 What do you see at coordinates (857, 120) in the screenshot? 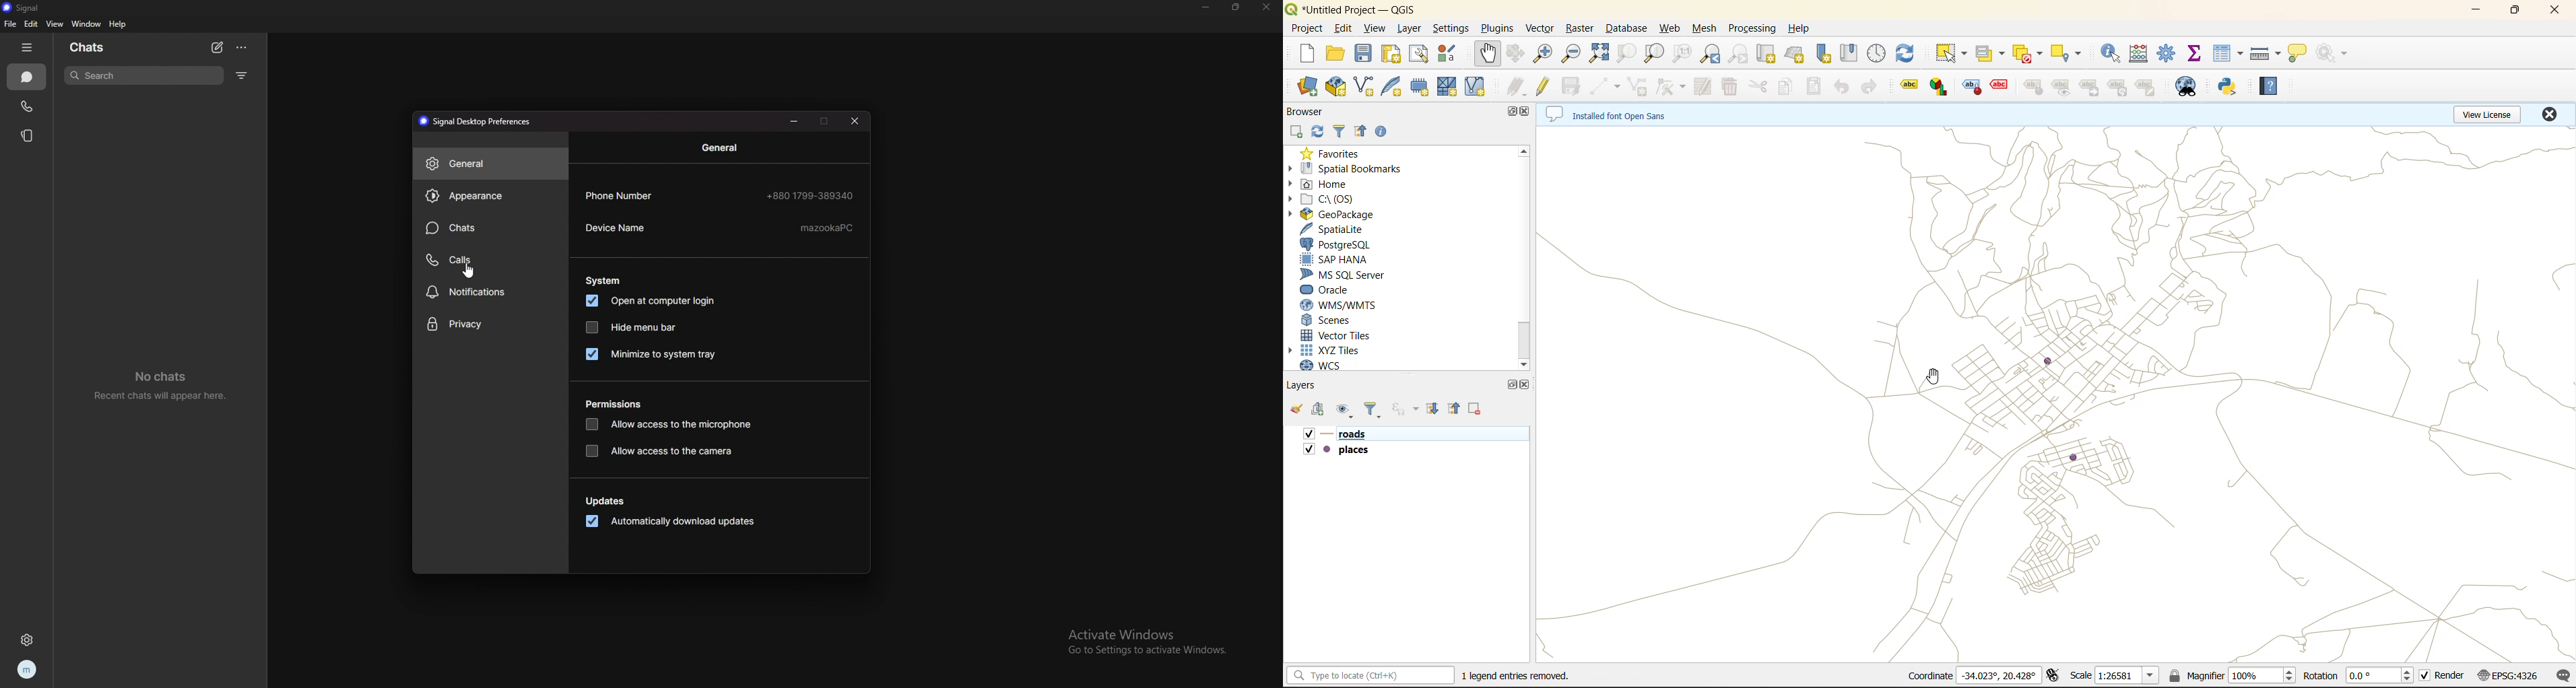
I see `close` at bounding box center [857, 120].